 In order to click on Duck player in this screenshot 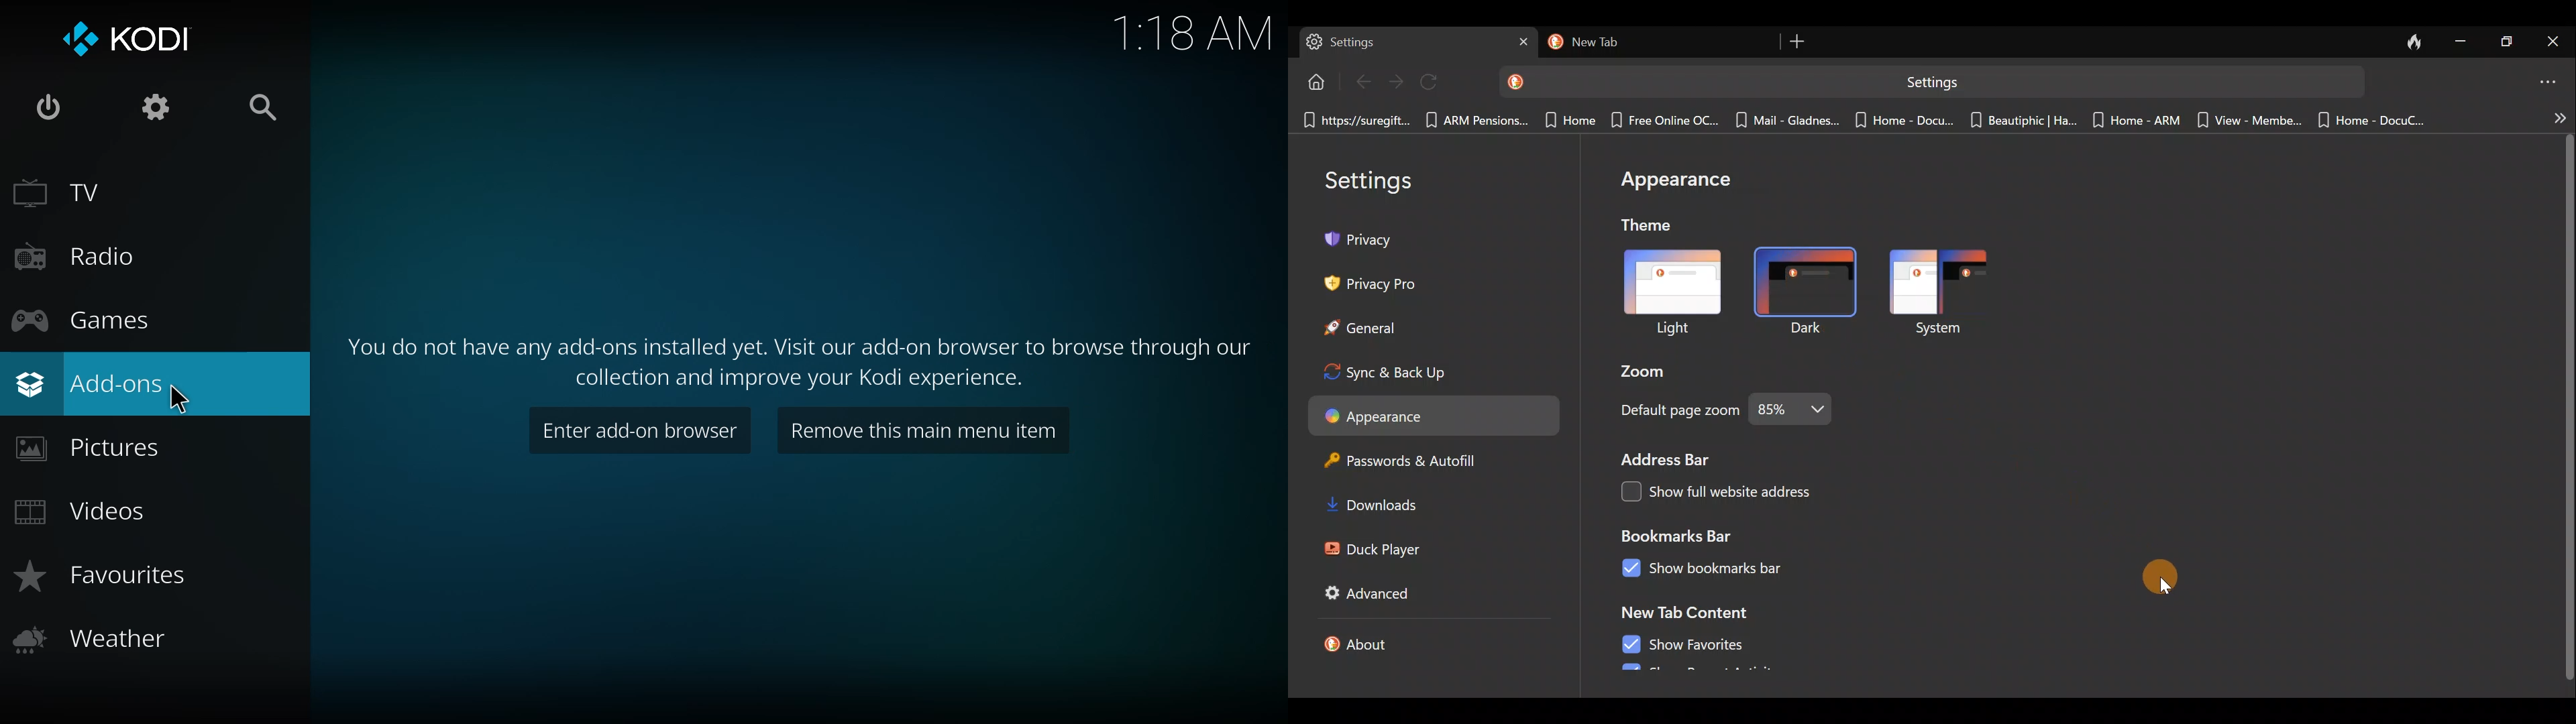, I will do `click(1373, 550)`.